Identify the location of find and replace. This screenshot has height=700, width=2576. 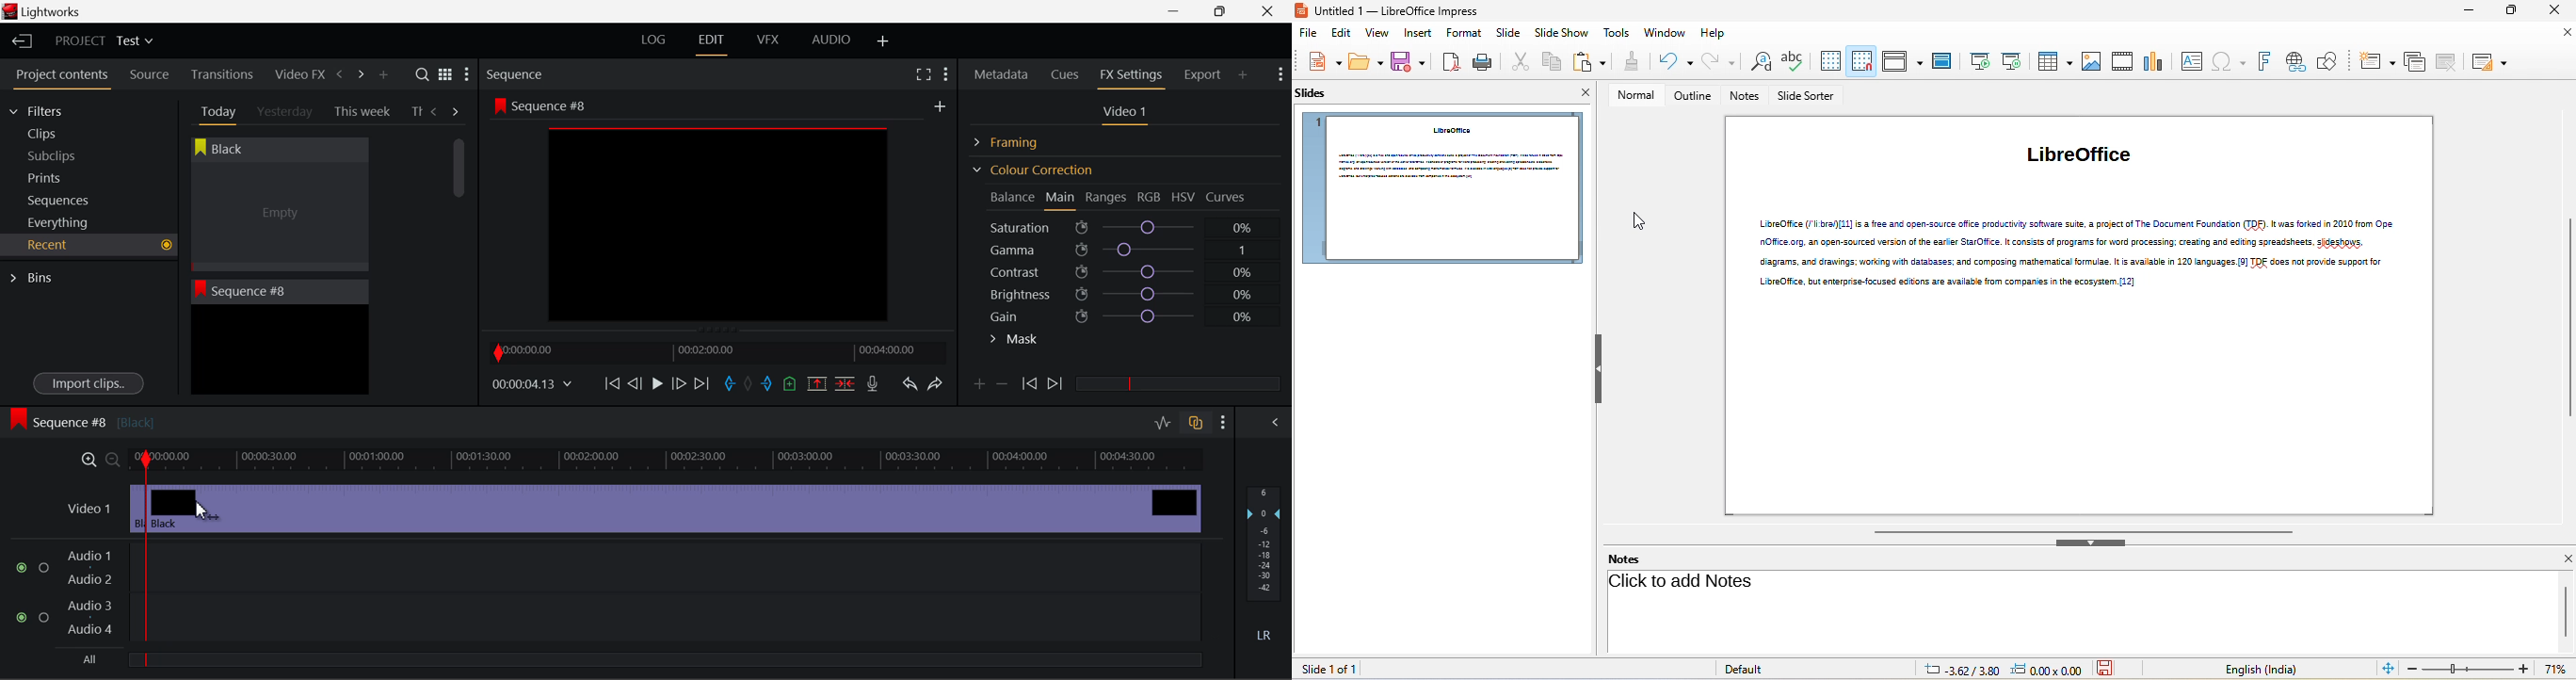
(1762, 64).